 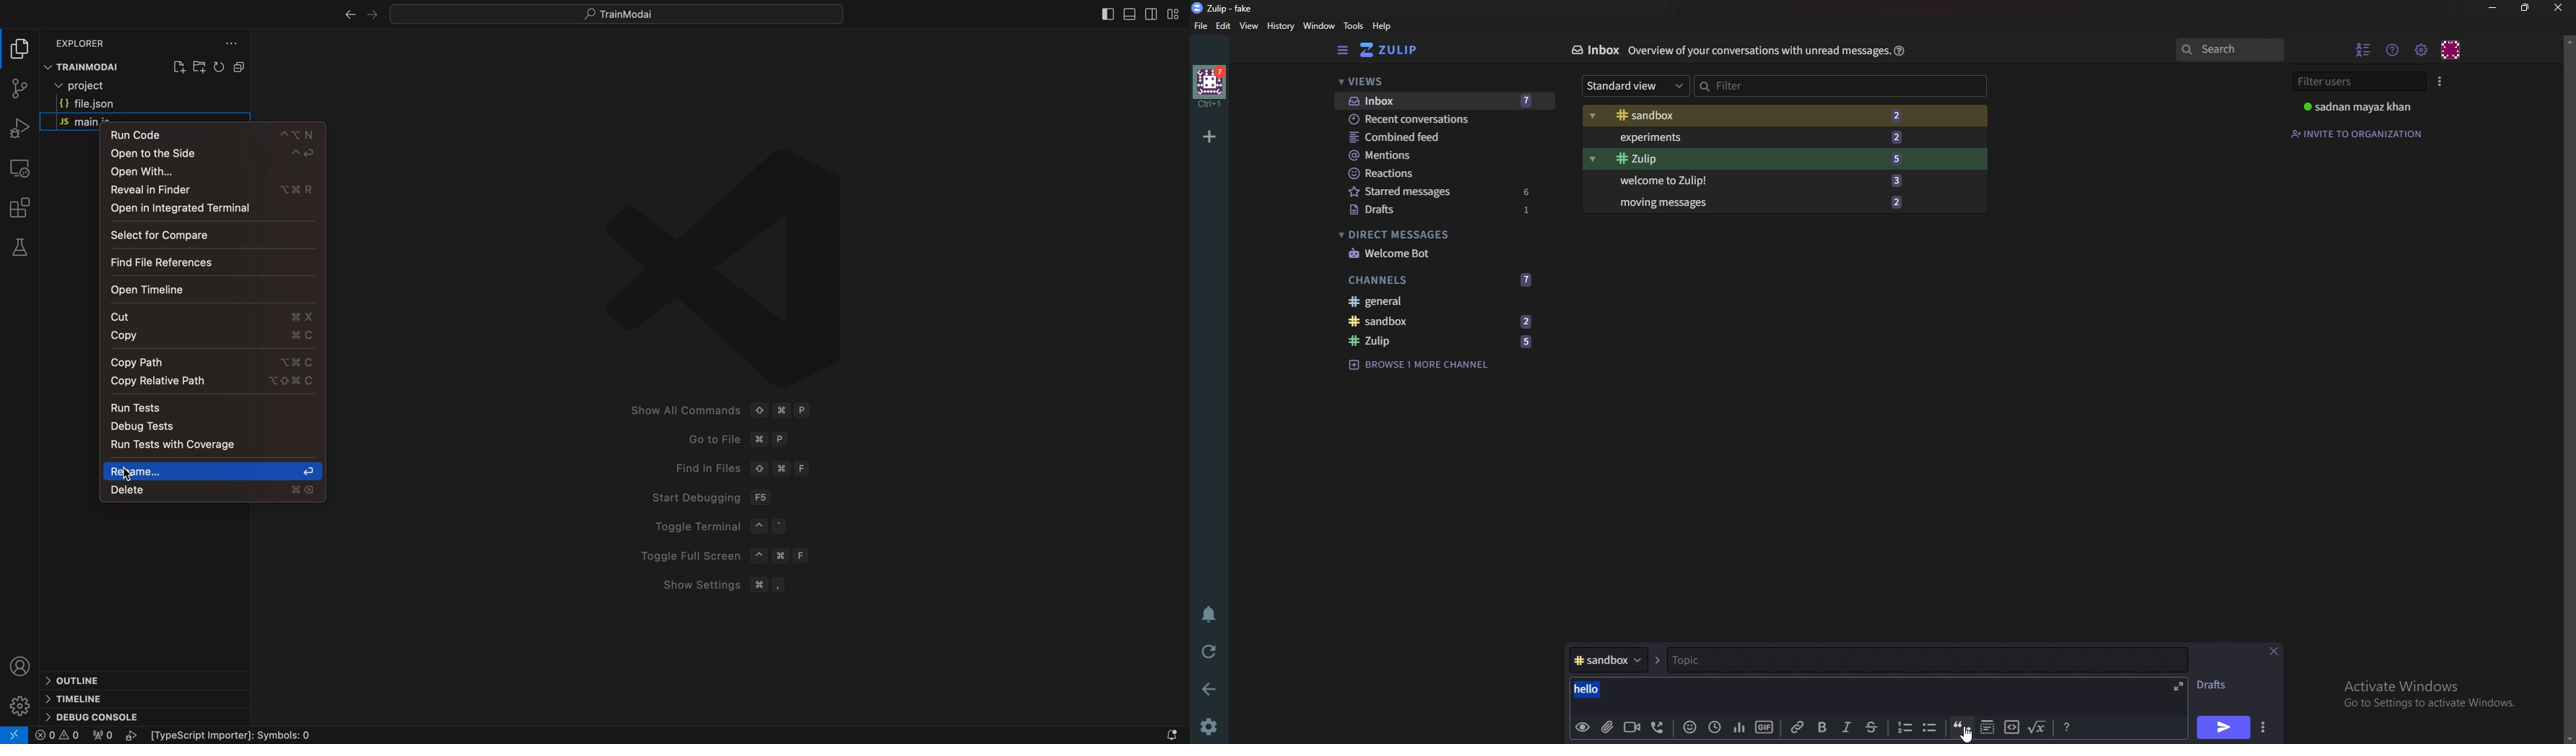 What do you see at coordinates (1930, 728) in the screenshot?
I see `Bullet list` at bounding box center [1930, 728].